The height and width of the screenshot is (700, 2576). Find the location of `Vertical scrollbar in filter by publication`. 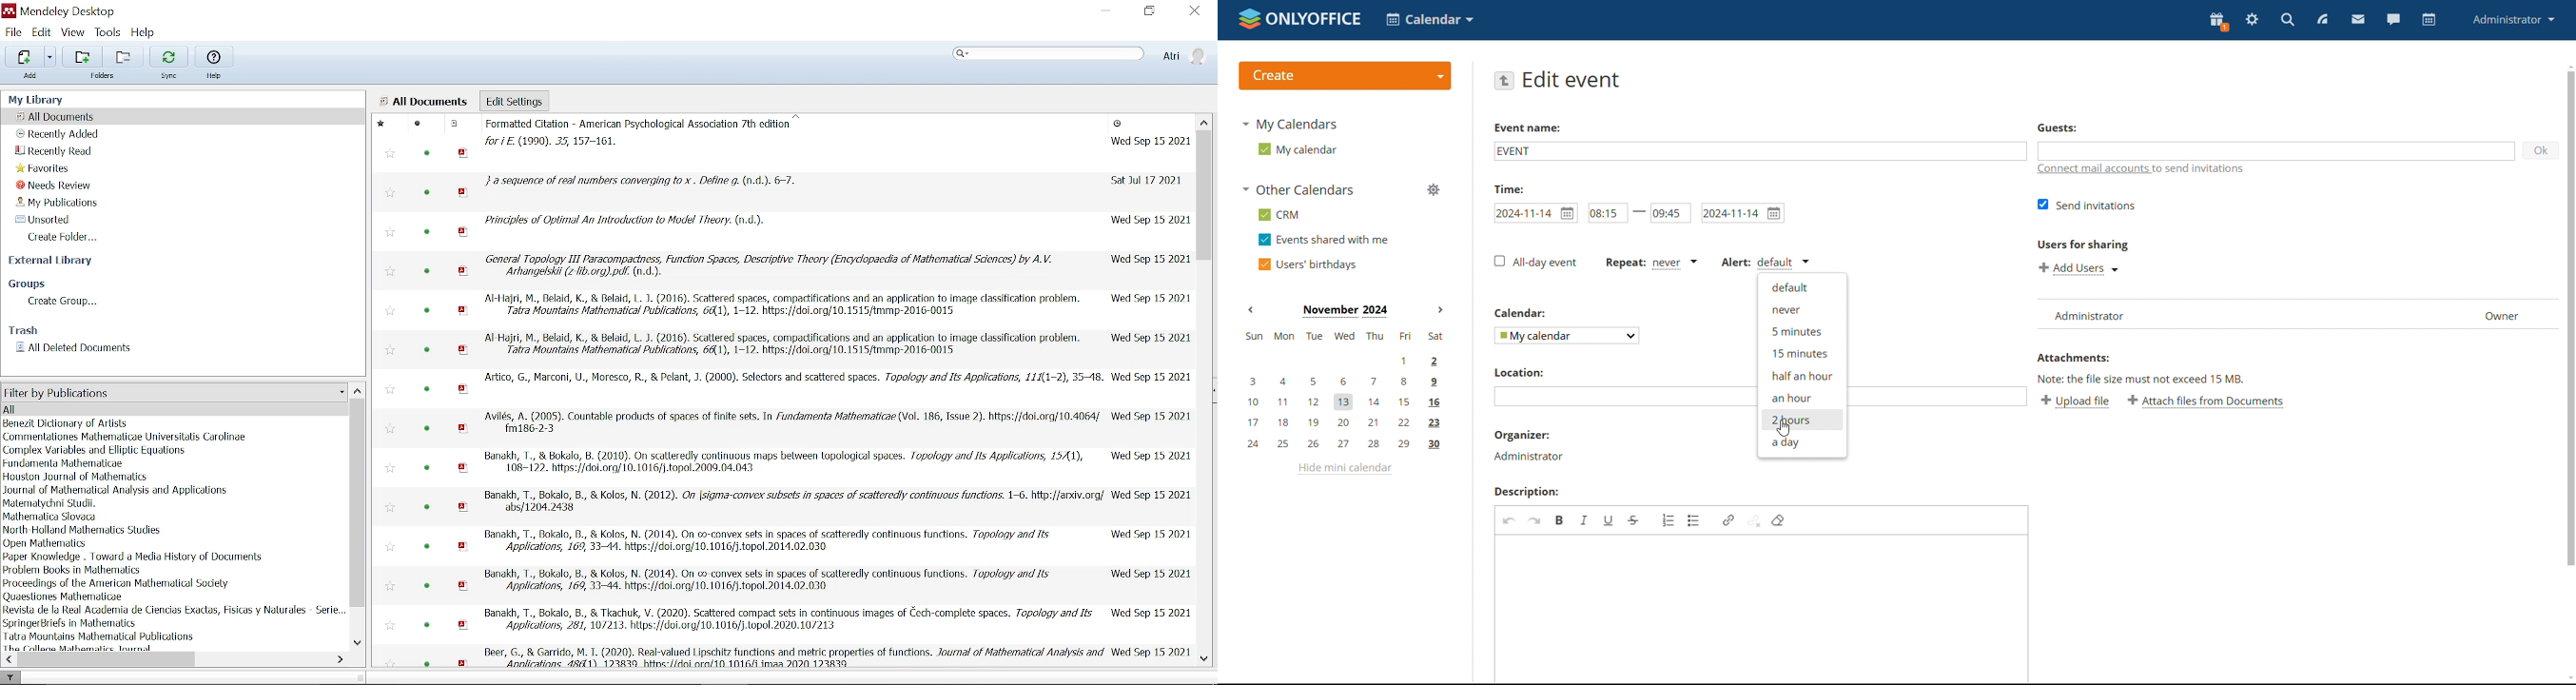

Vertical scrollbar in filter by publication is located at coordinates (359, 504).